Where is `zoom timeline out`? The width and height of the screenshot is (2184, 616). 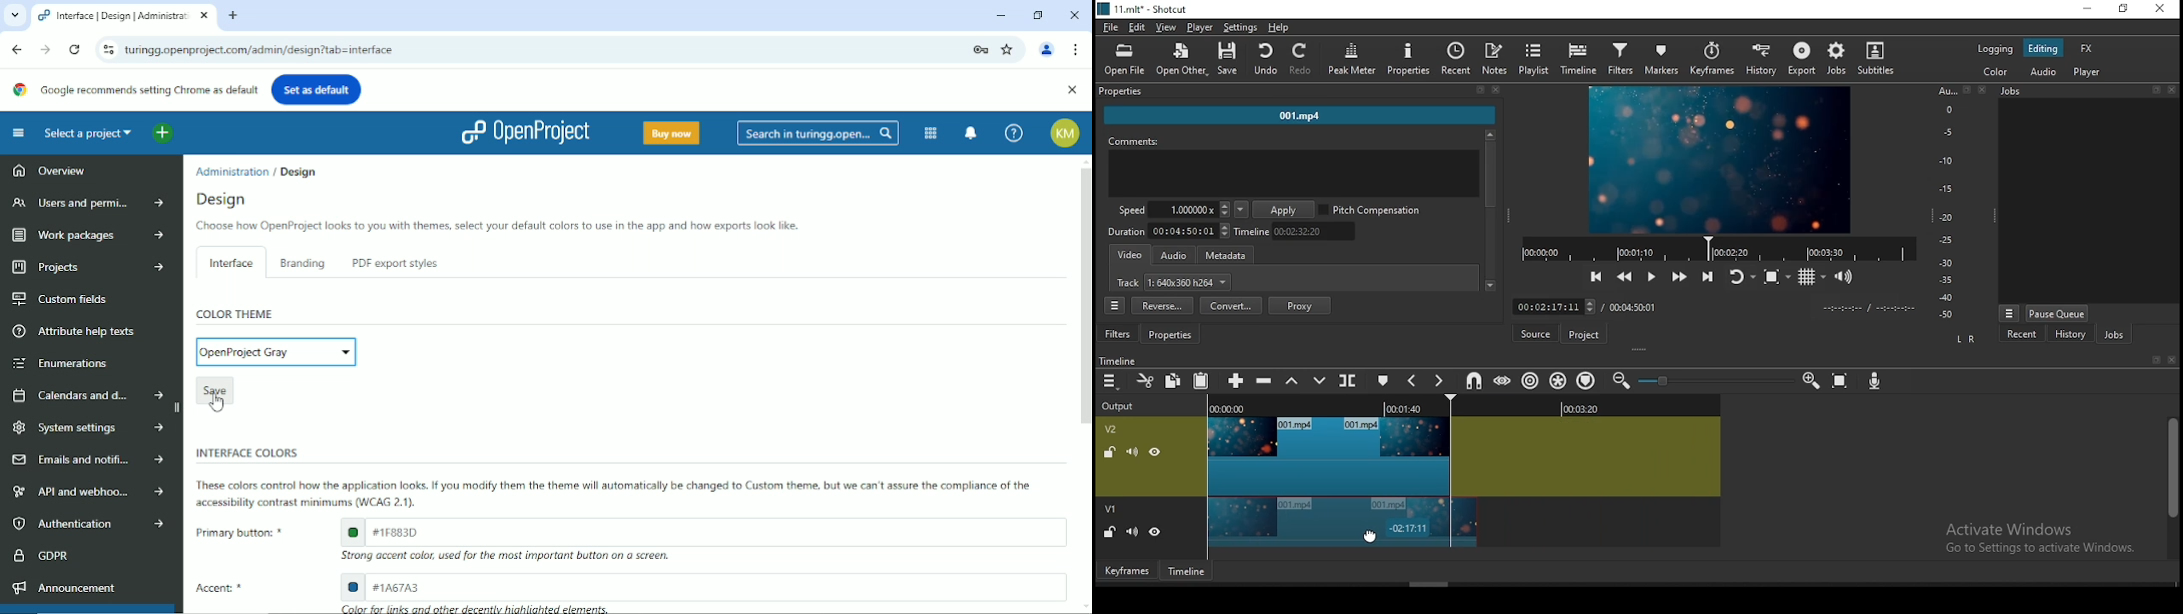 zoom timeline out is located at coordinates (1621, 380).